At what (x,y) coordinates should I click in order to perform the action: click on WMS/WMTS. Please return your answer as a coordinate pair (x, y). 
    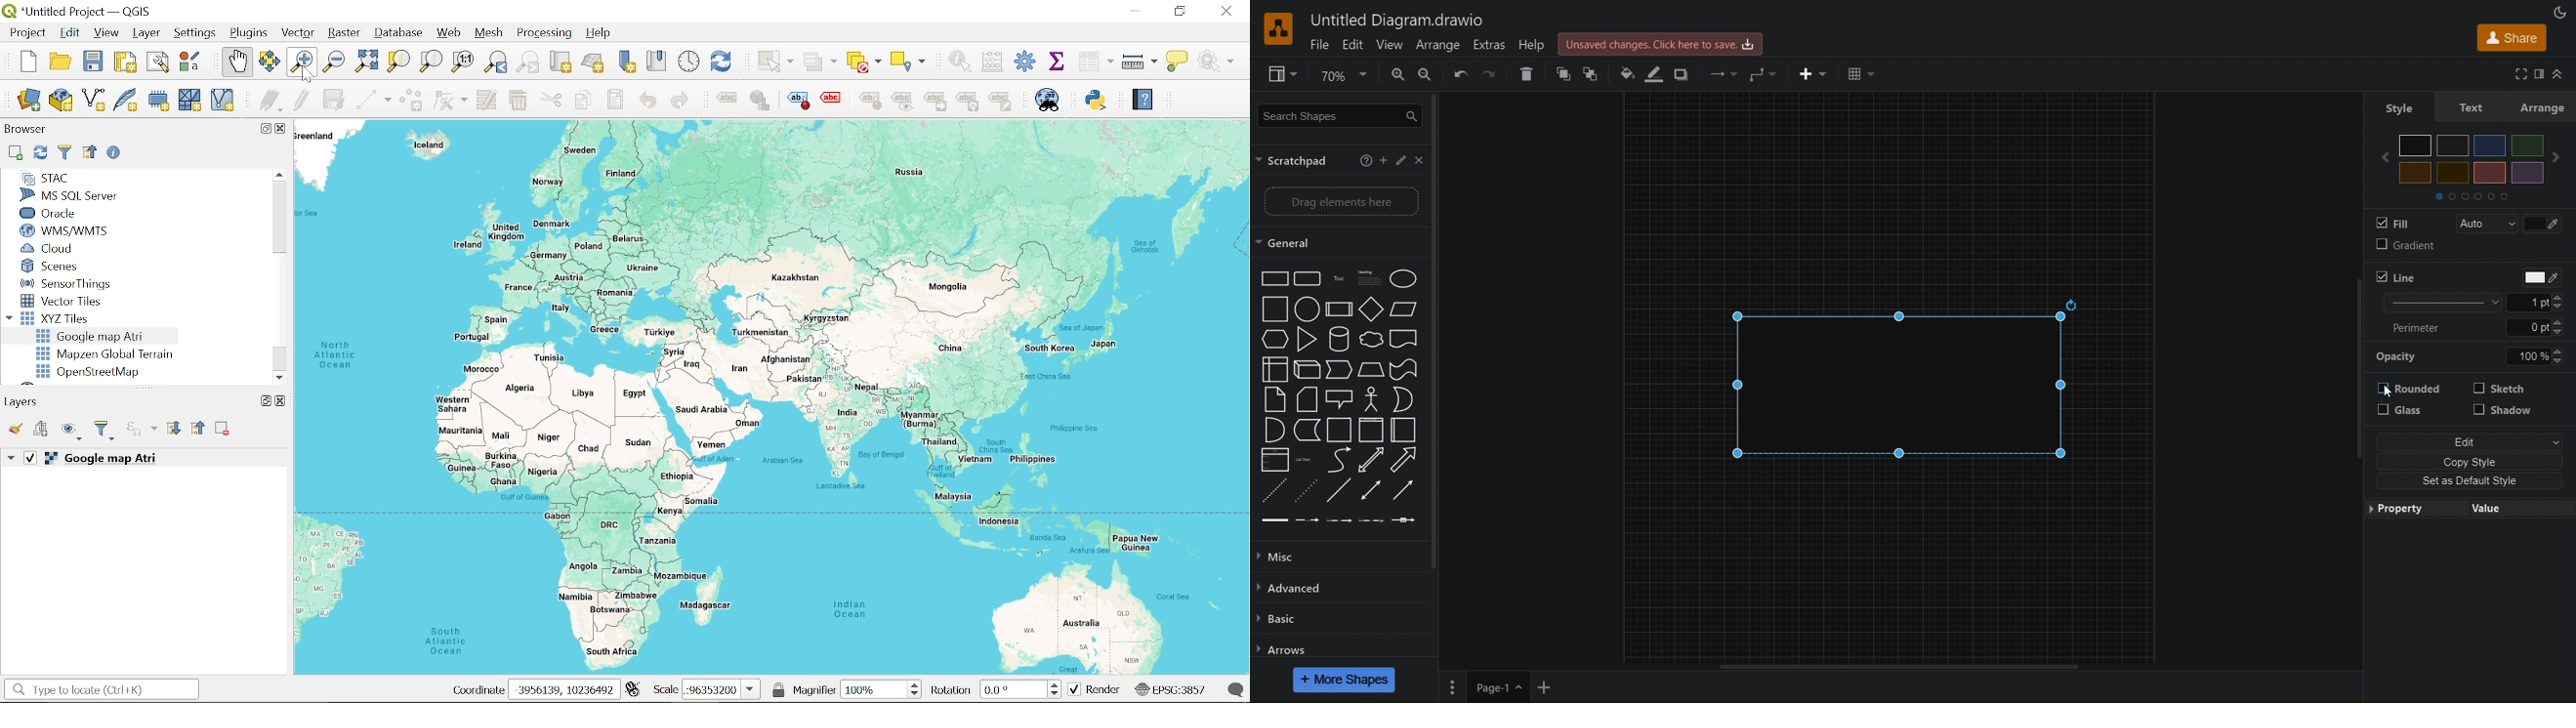
    Looking at the image, I should click on (64, 231).